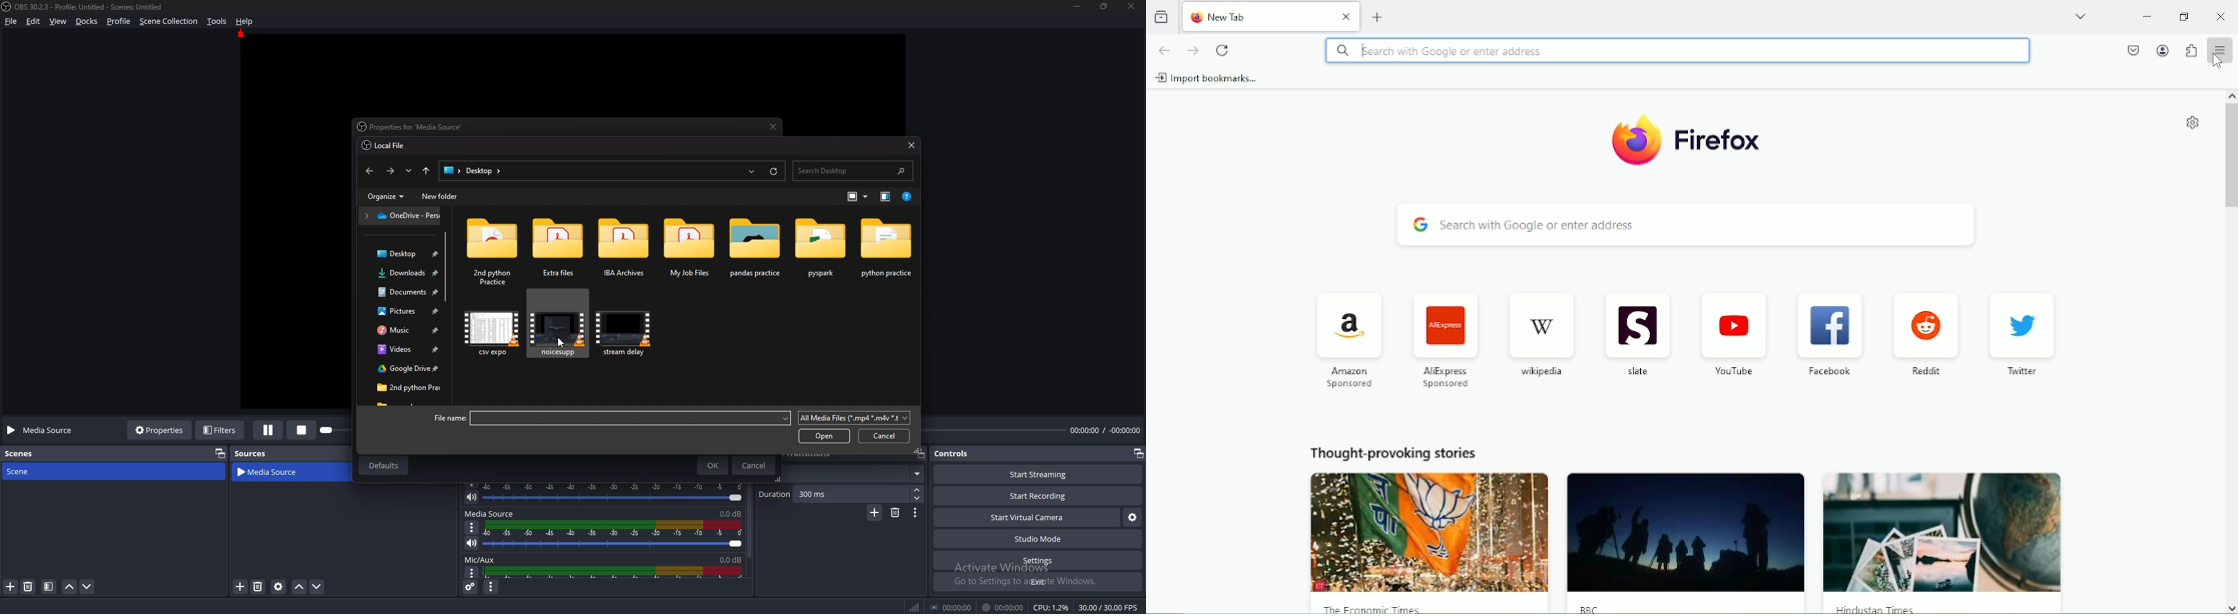 The image size is (2240, 616). What do you see at coordinates (401, 292) in the screenshot?
I see `folder` at bounding box center [401, 292].